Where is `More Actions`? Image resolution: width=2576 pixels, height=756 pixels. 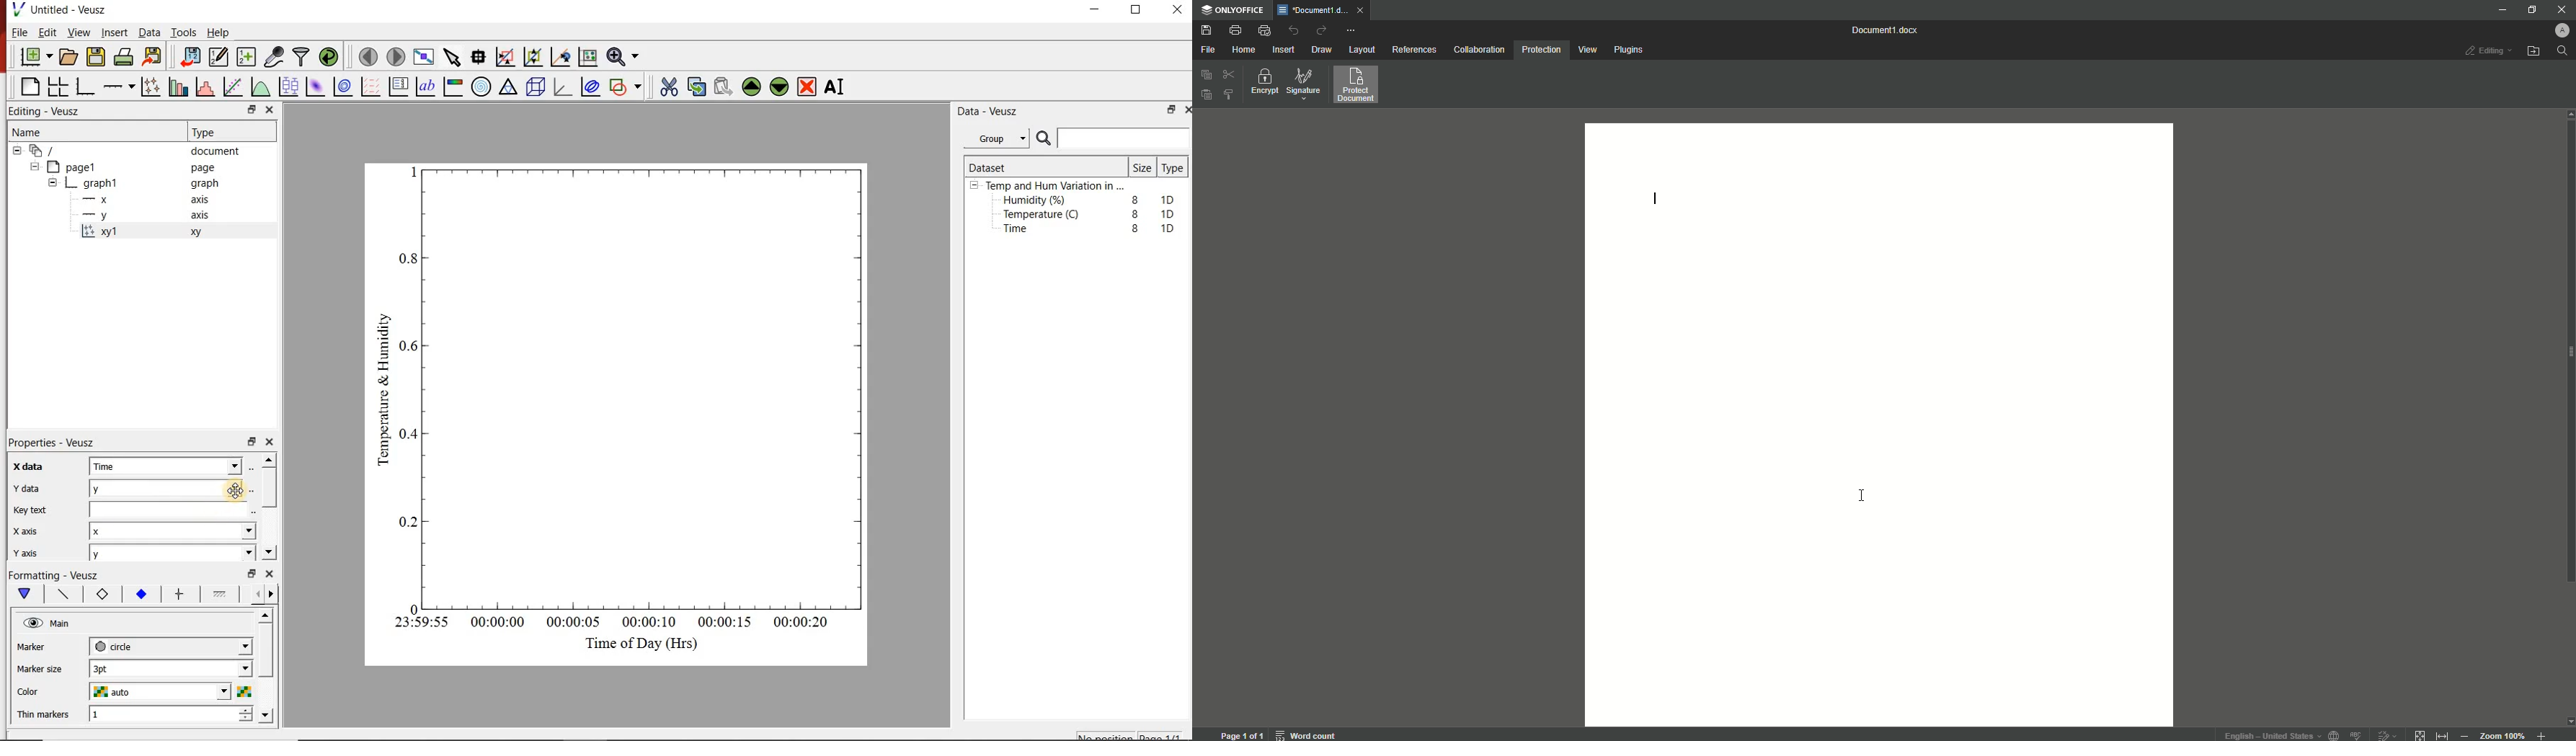
More Actions is located at coordinates (1350, 30).